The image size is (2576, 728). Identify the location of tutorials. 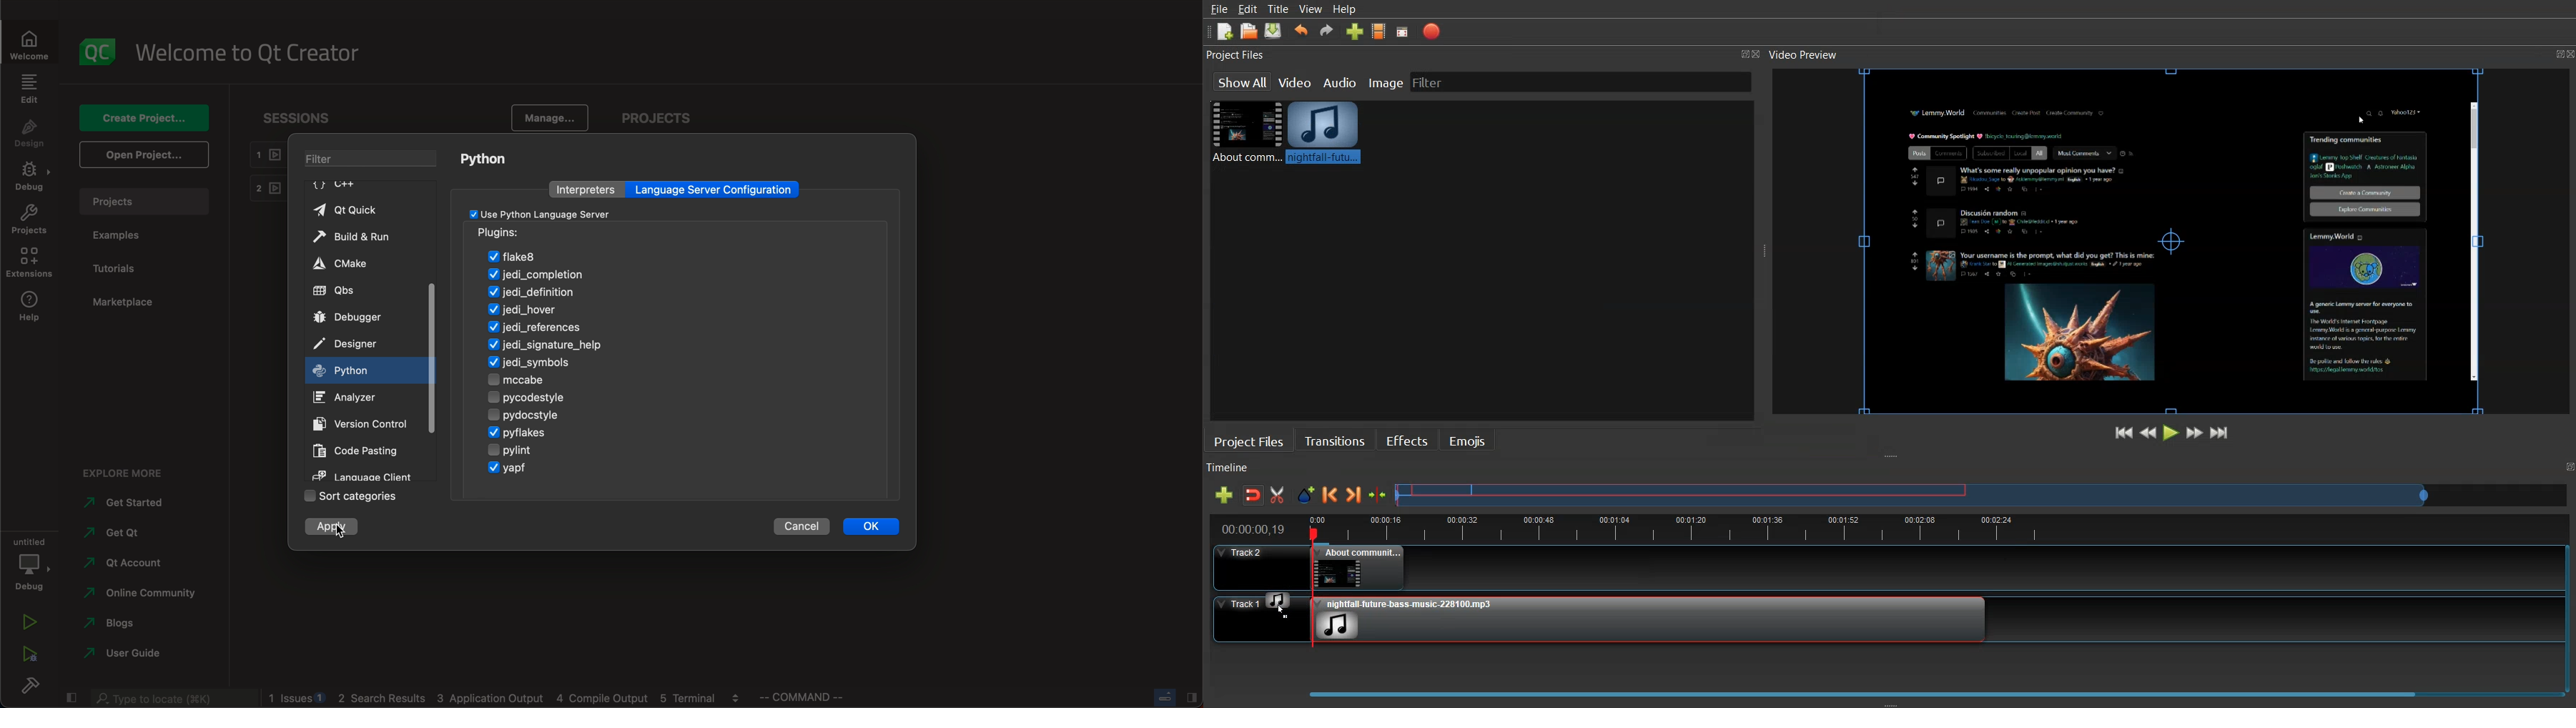
(117, 270).